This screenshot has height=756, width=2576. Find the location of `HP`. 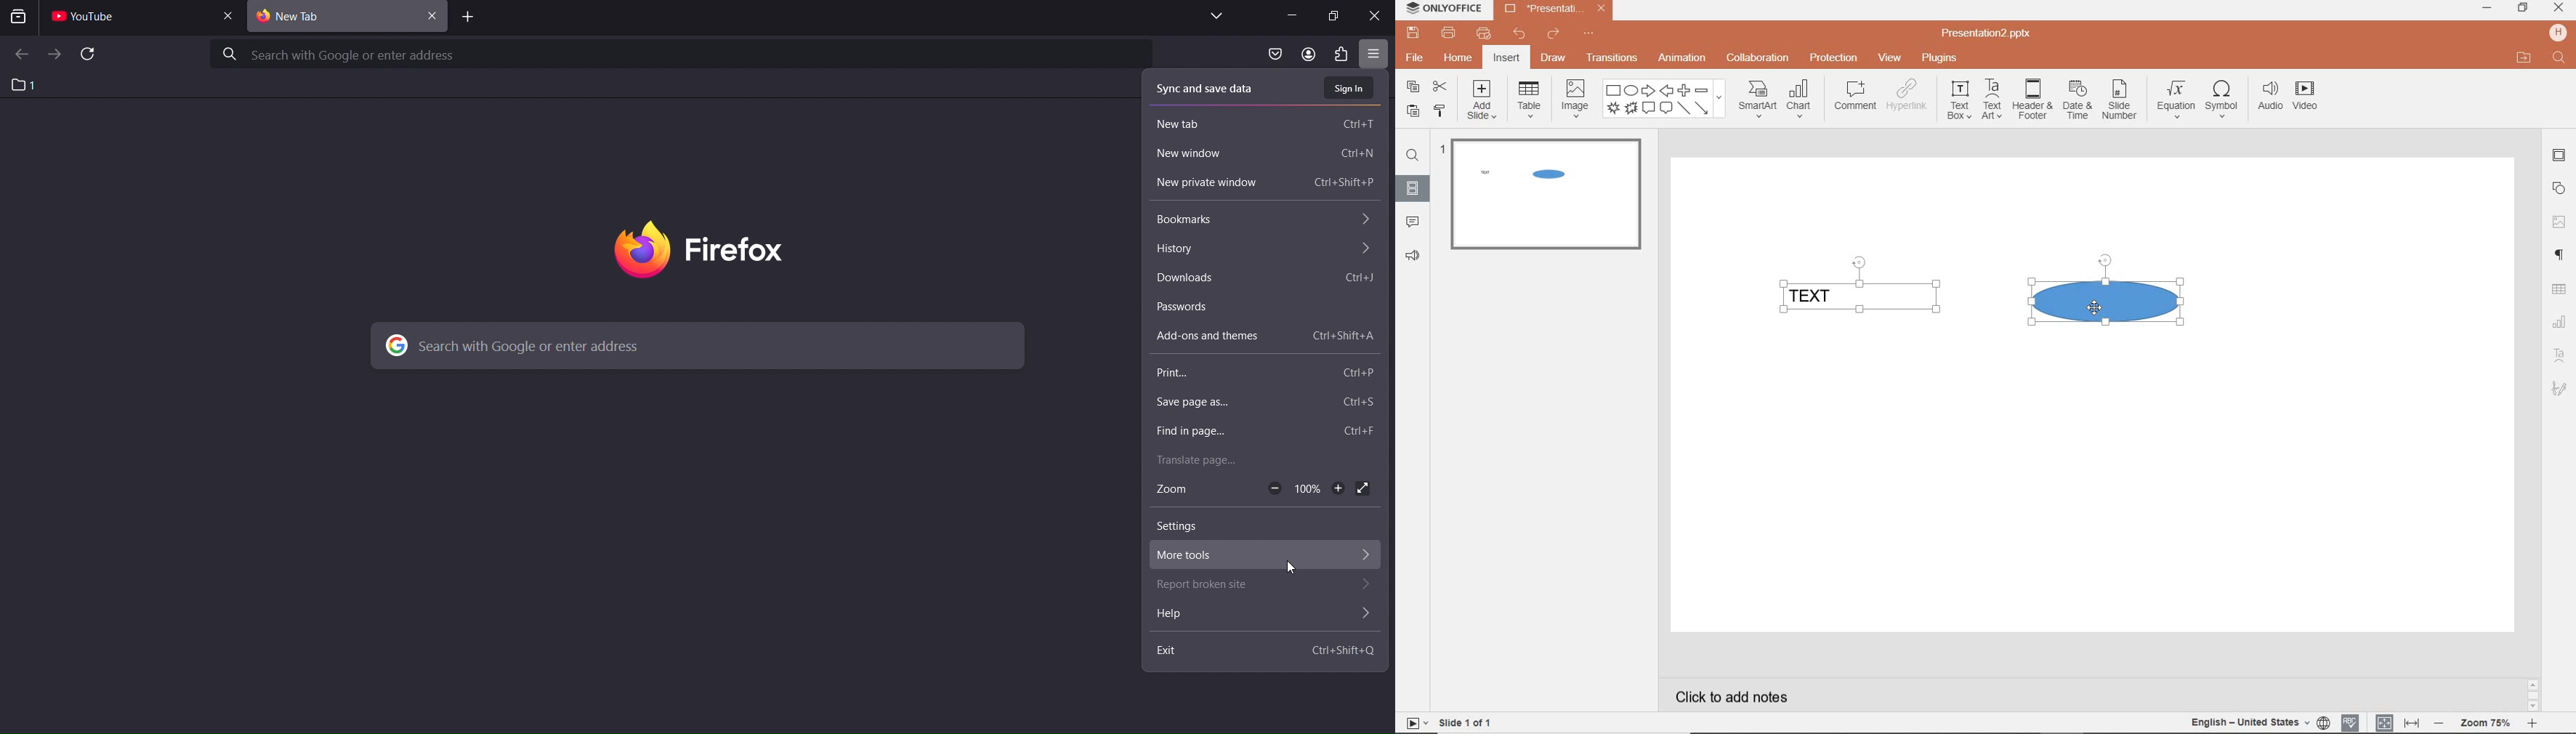

HP is located at coordinates (2559, 32).